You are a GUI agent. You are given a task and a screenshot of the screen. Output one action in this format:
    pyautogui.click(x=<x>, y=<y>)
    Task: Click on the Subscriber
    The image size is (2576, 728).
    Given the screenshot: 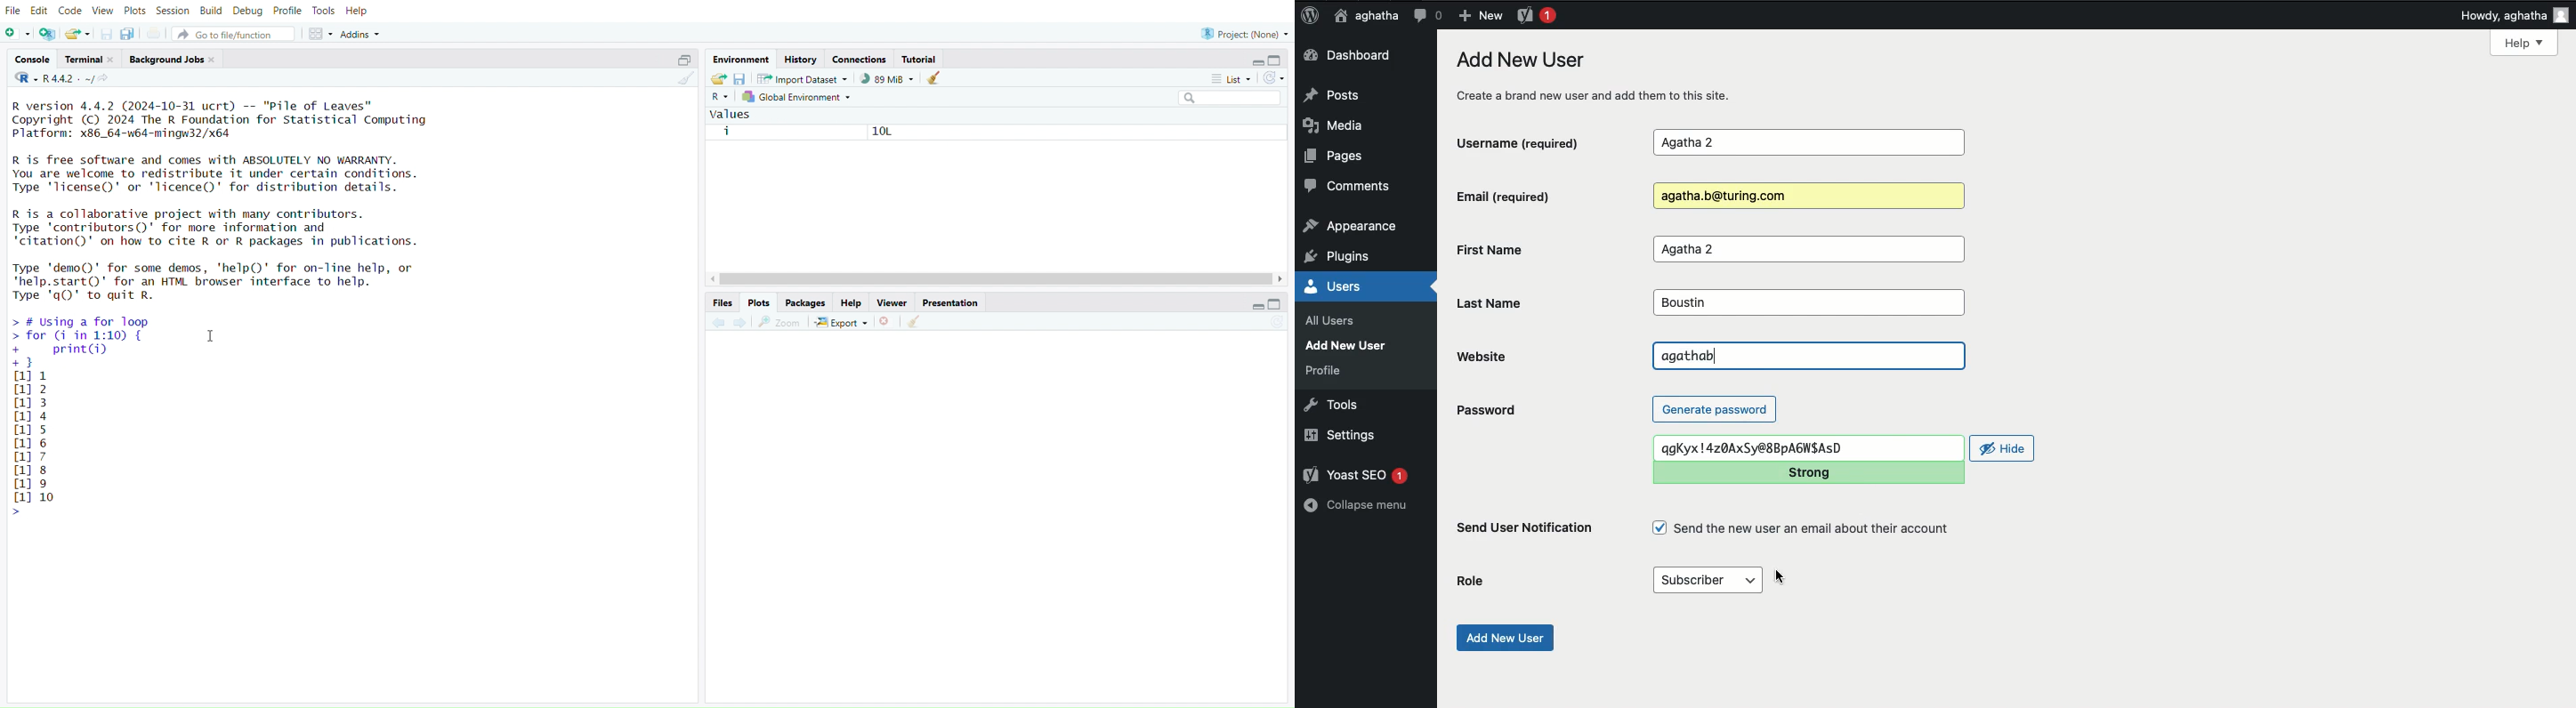 What is the action you would take?
    pyautogui.click(x=1708, y=578)
    